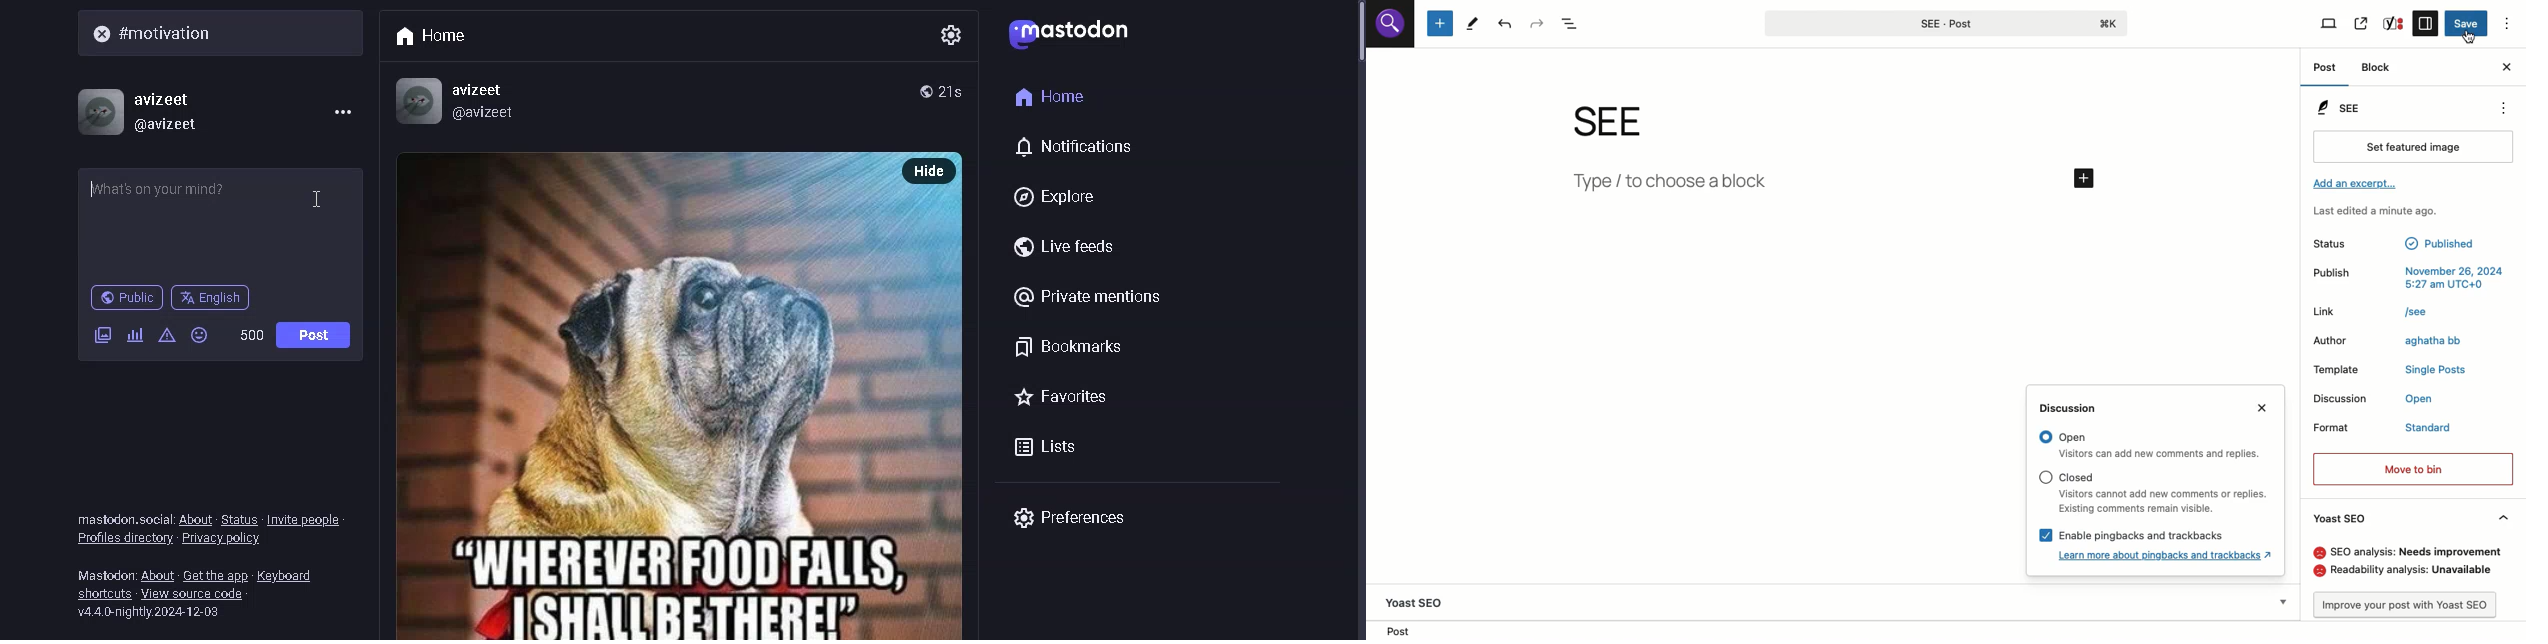 The height and width of the screenshot is (644, 2548). What do you see at coordinates (1353, 96) in the screenshot?
I see `Scrollbar` at bounding box center [1353, 96].